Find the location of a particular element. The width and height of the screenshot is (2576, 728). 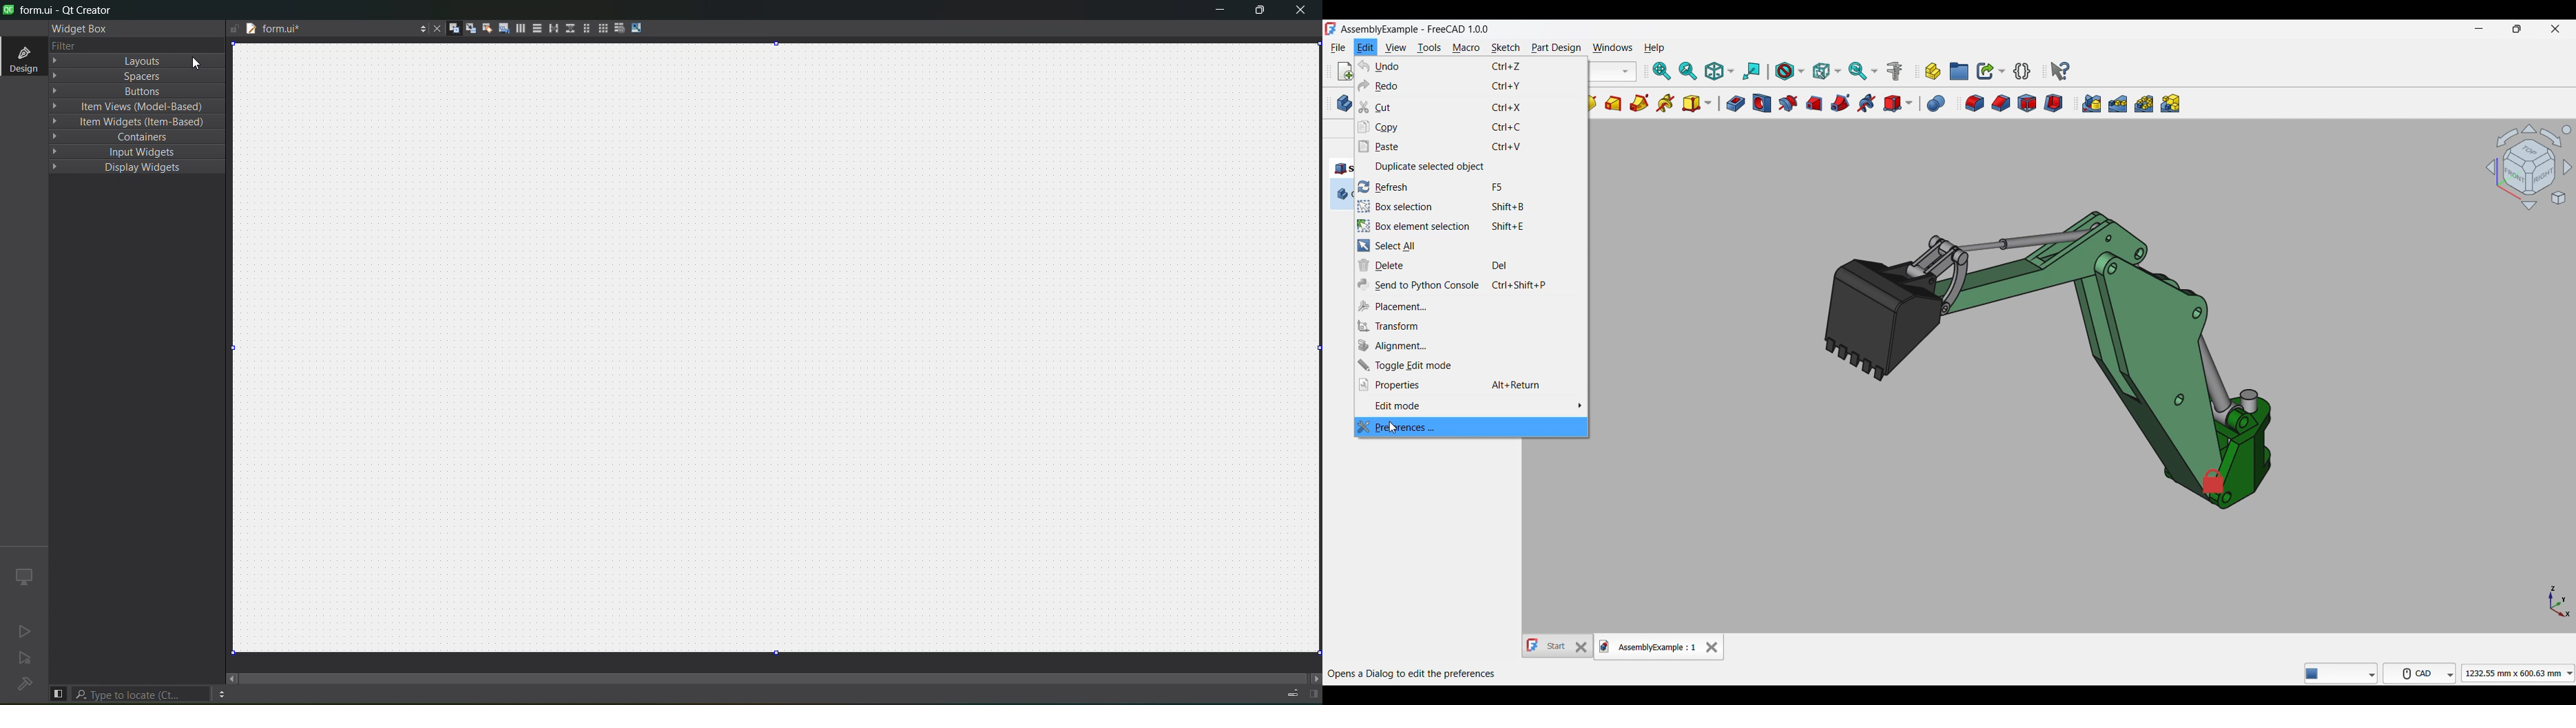

Isometric options is located at coordinates (1719, 71).